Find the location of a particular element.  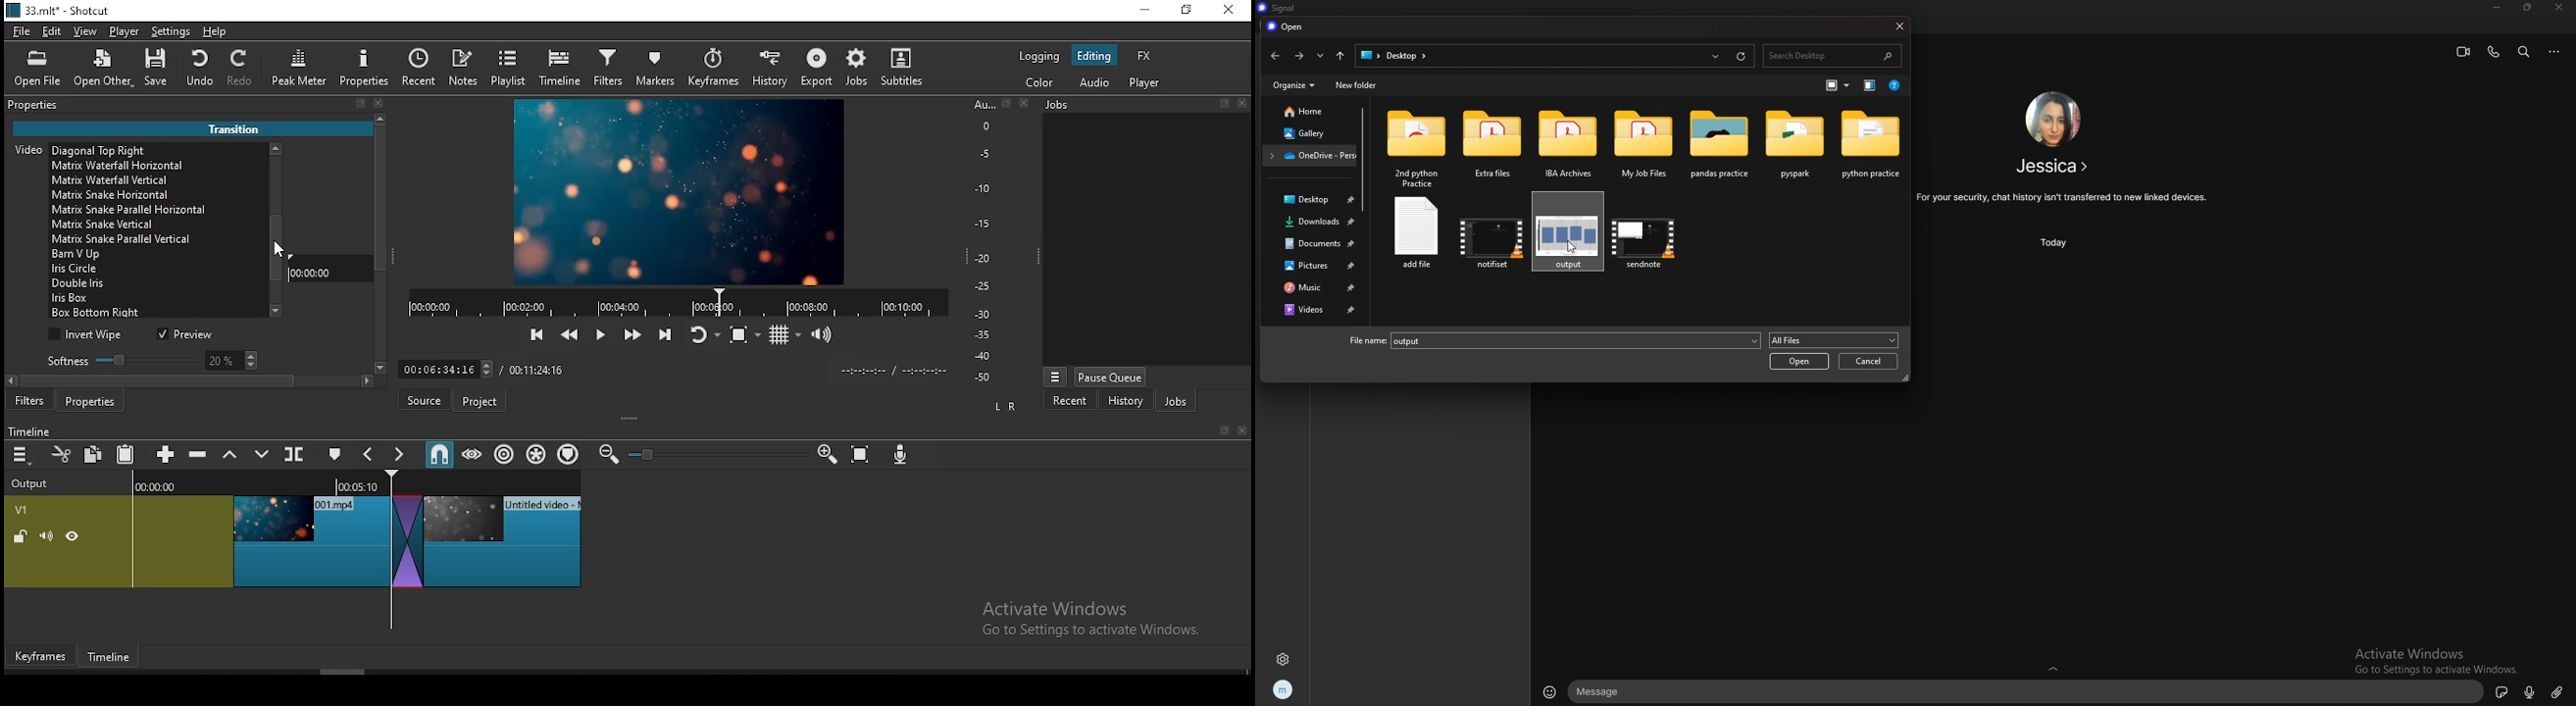

Project is located at coordinates (482, 401).